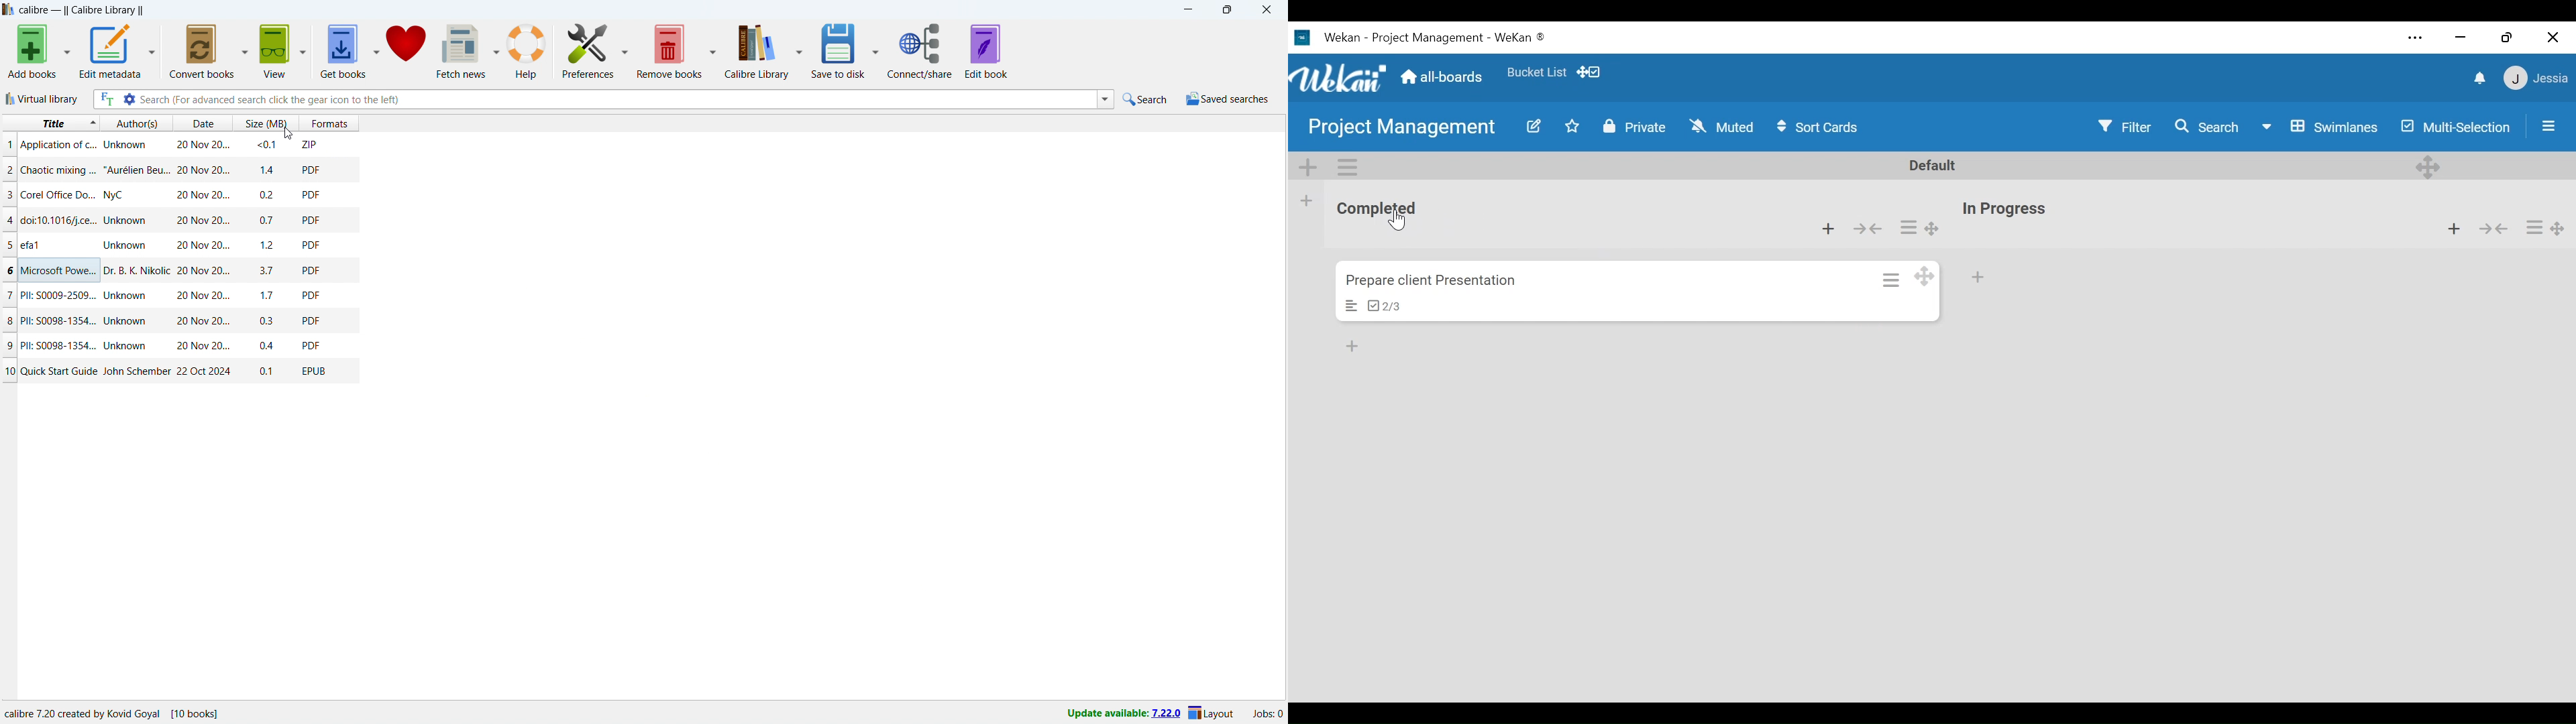 The image size is (2576, 728). Describe the element at coordinates (1186, 10) in the screenshot. I see `minimize` at that location.